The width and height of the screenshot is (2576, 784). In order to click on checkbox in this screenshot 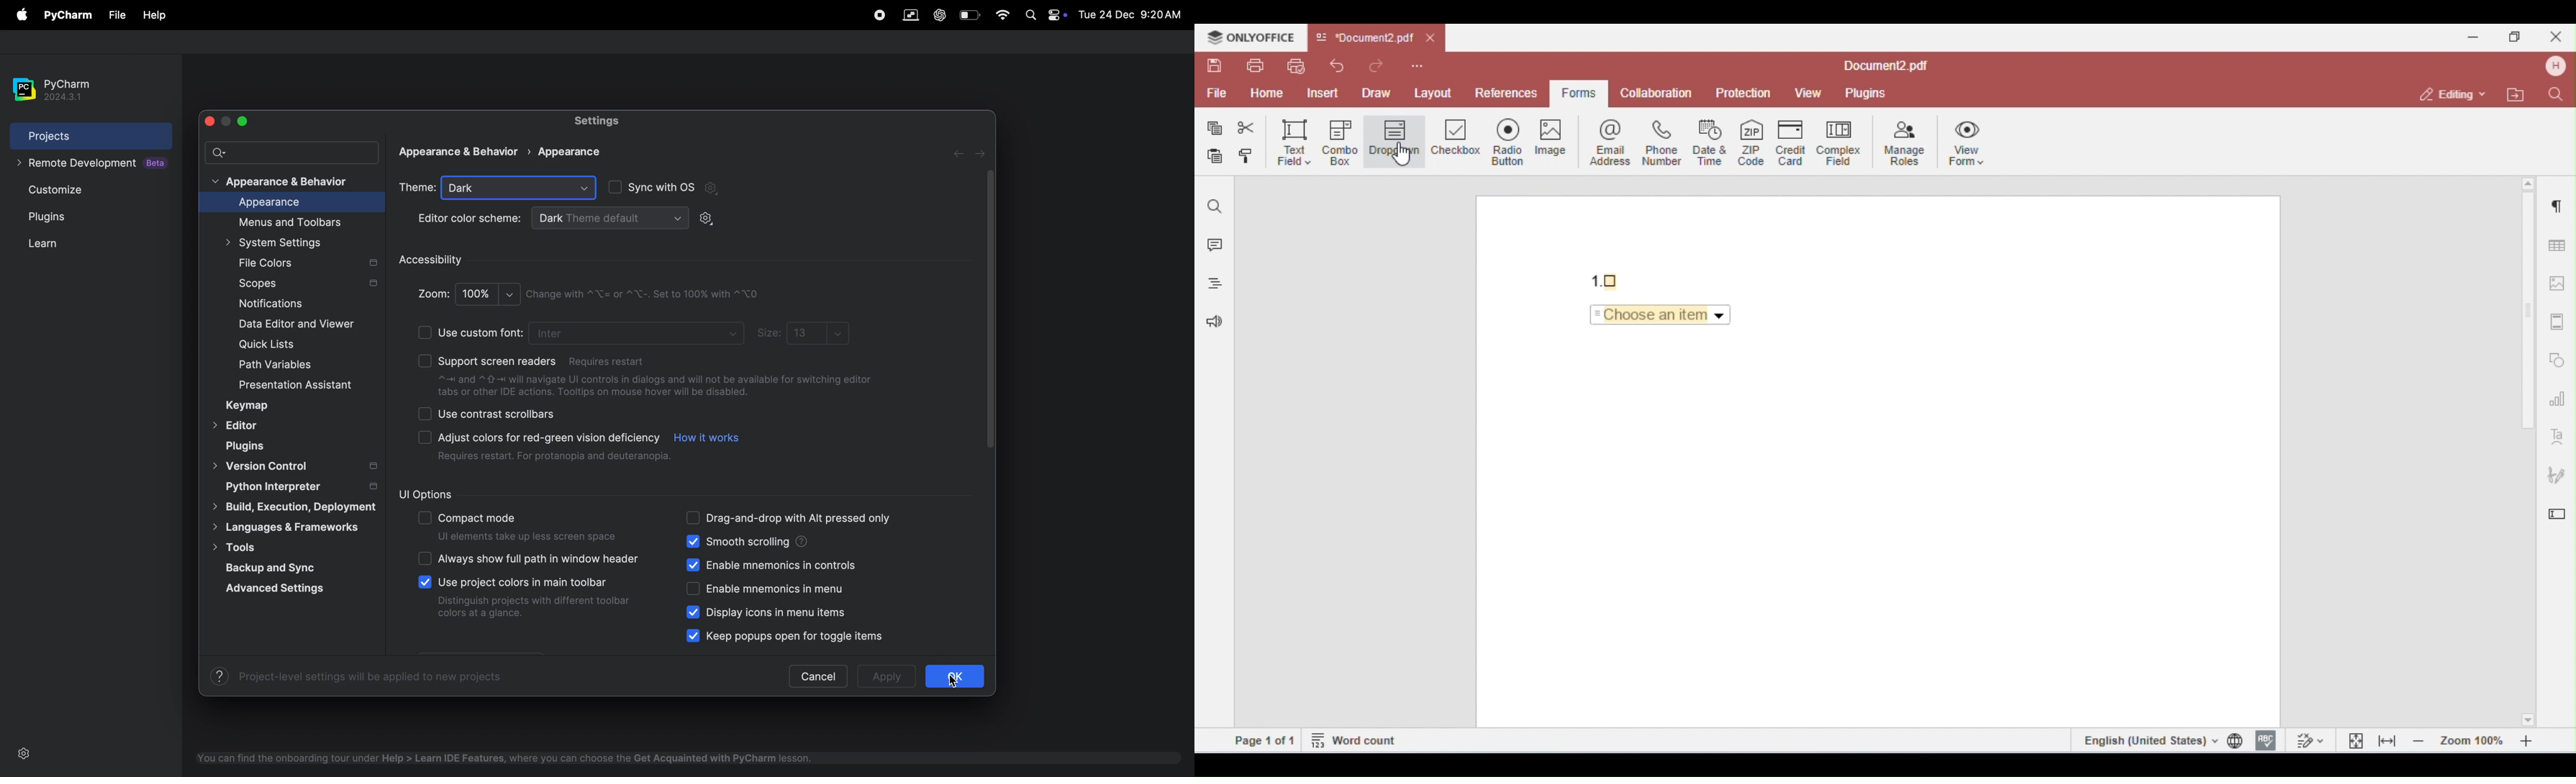, I will do `click(694, 519)`.